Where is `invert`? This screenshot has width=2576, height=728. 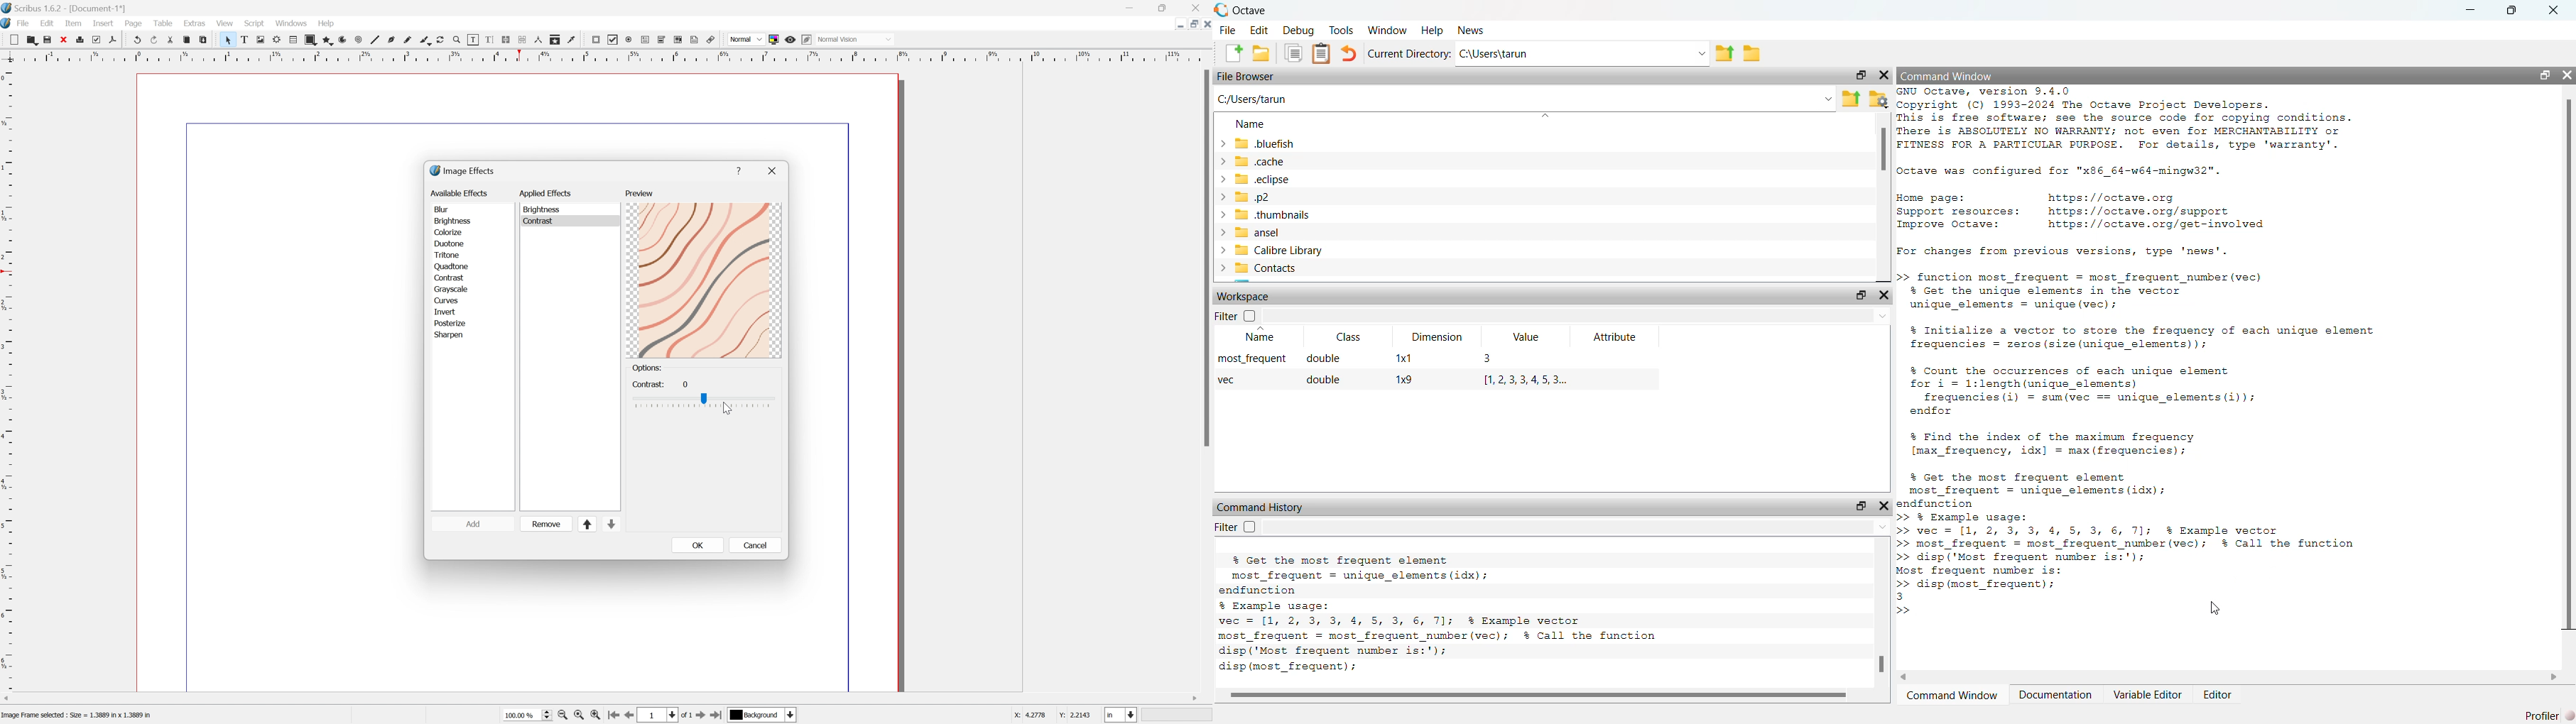 invert is located at coordinates (448, 310).